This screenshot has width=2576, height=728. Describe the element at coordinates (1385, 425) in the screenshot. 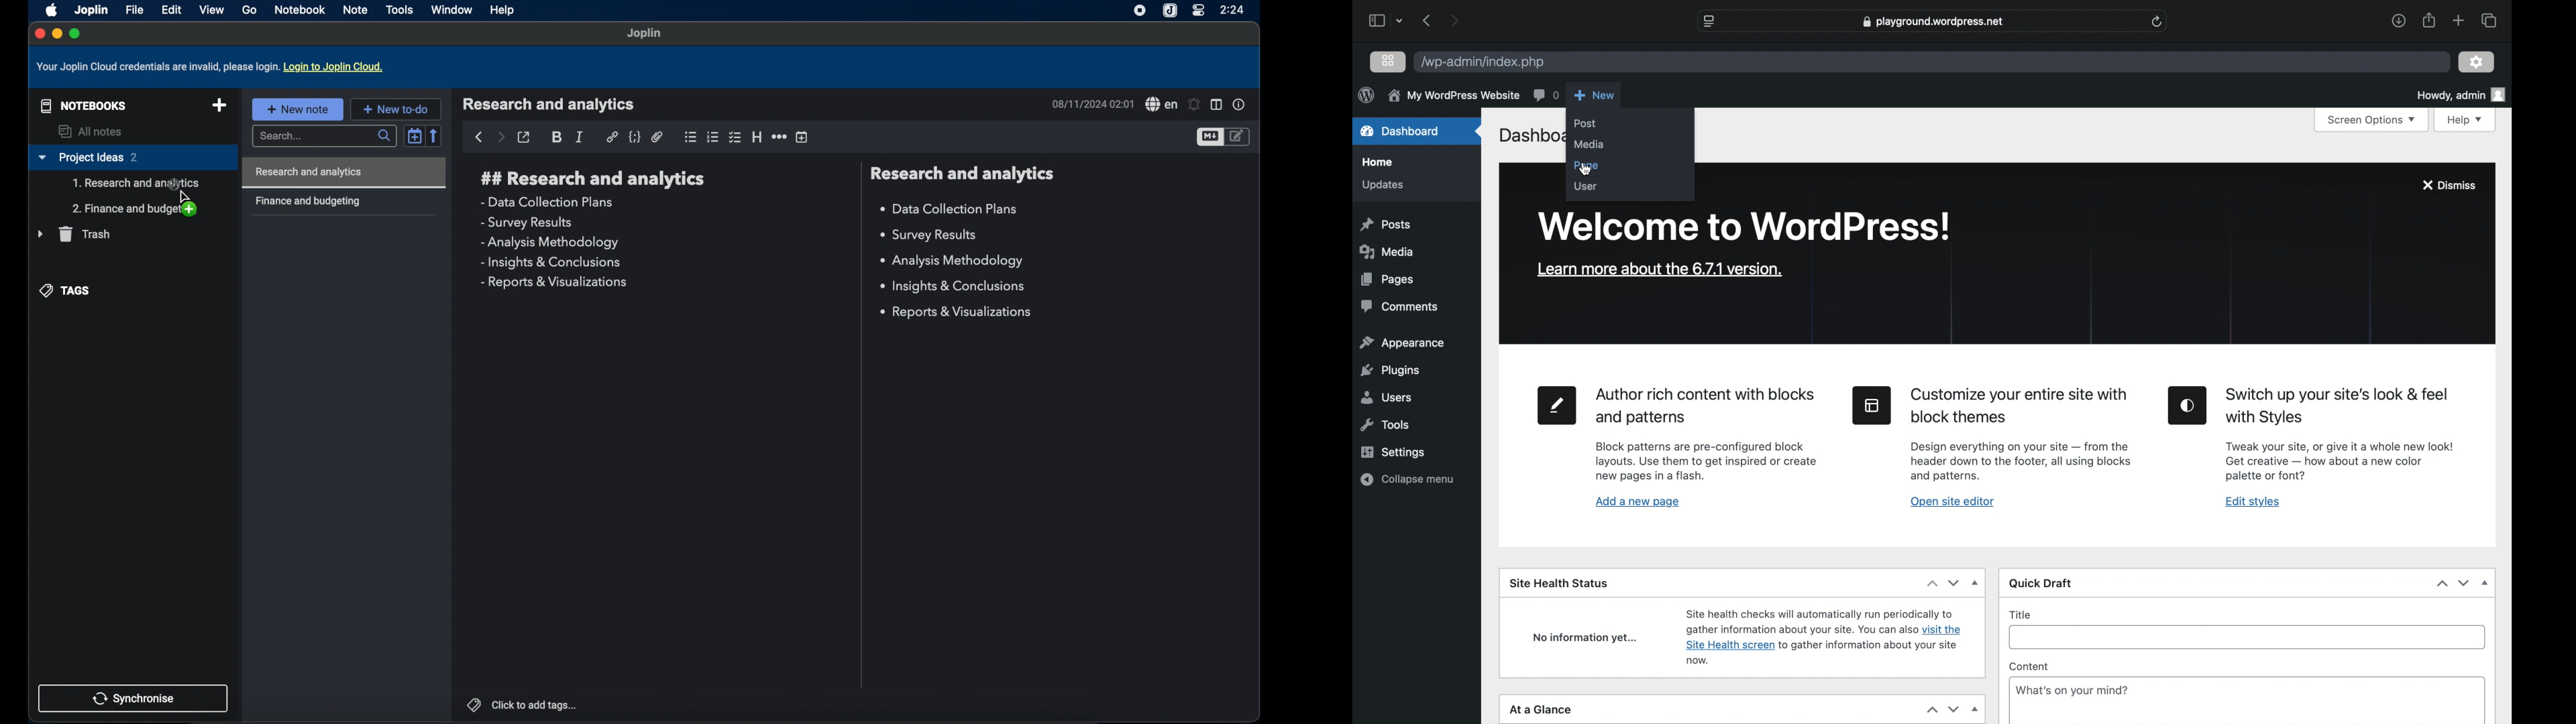

I see `tools` at that location.